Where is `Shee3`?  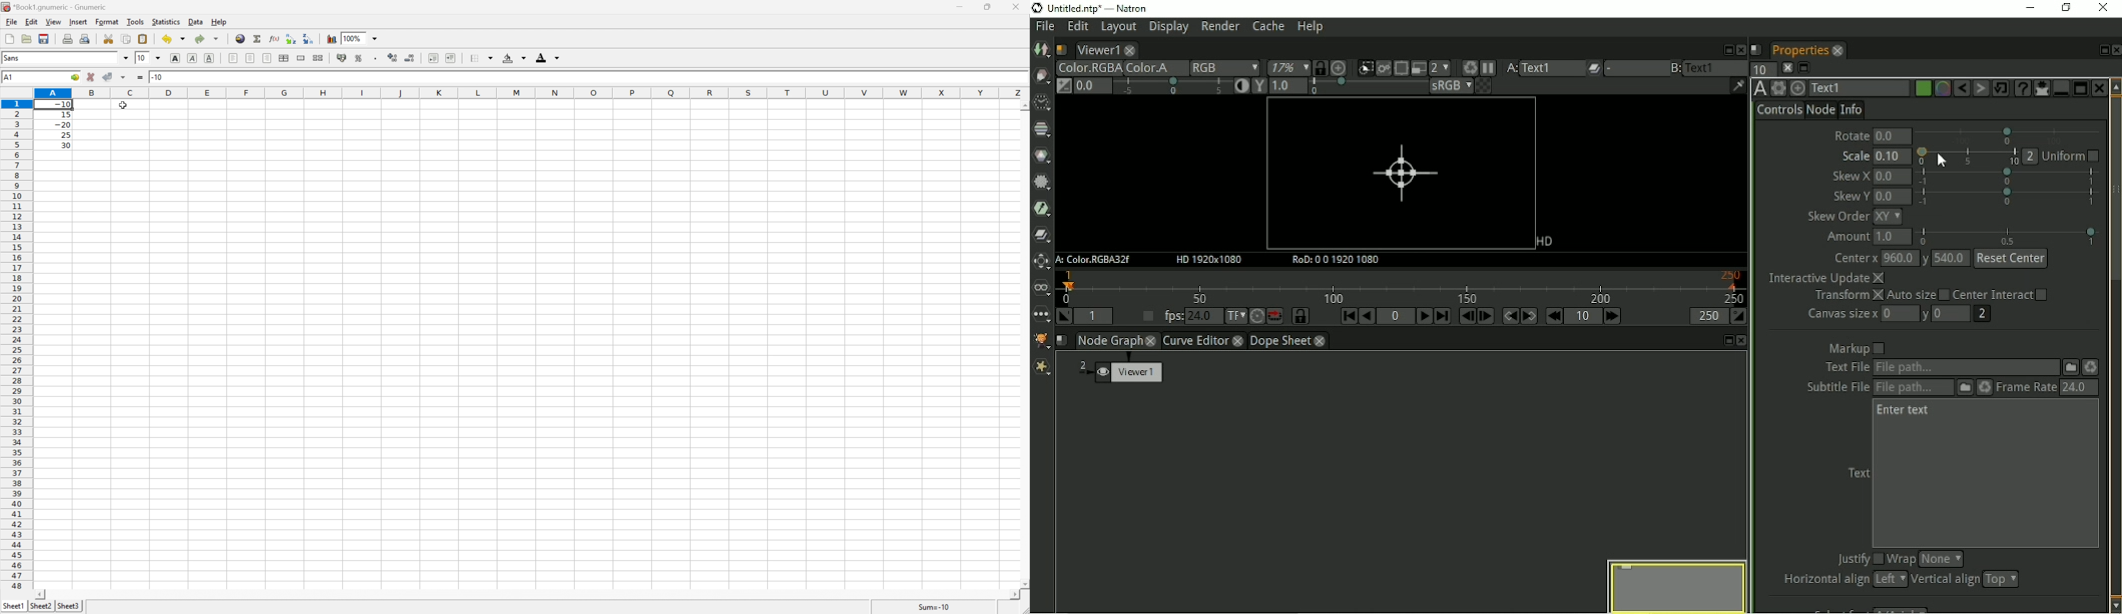
Shee3 is located at coordinates (68, 606).